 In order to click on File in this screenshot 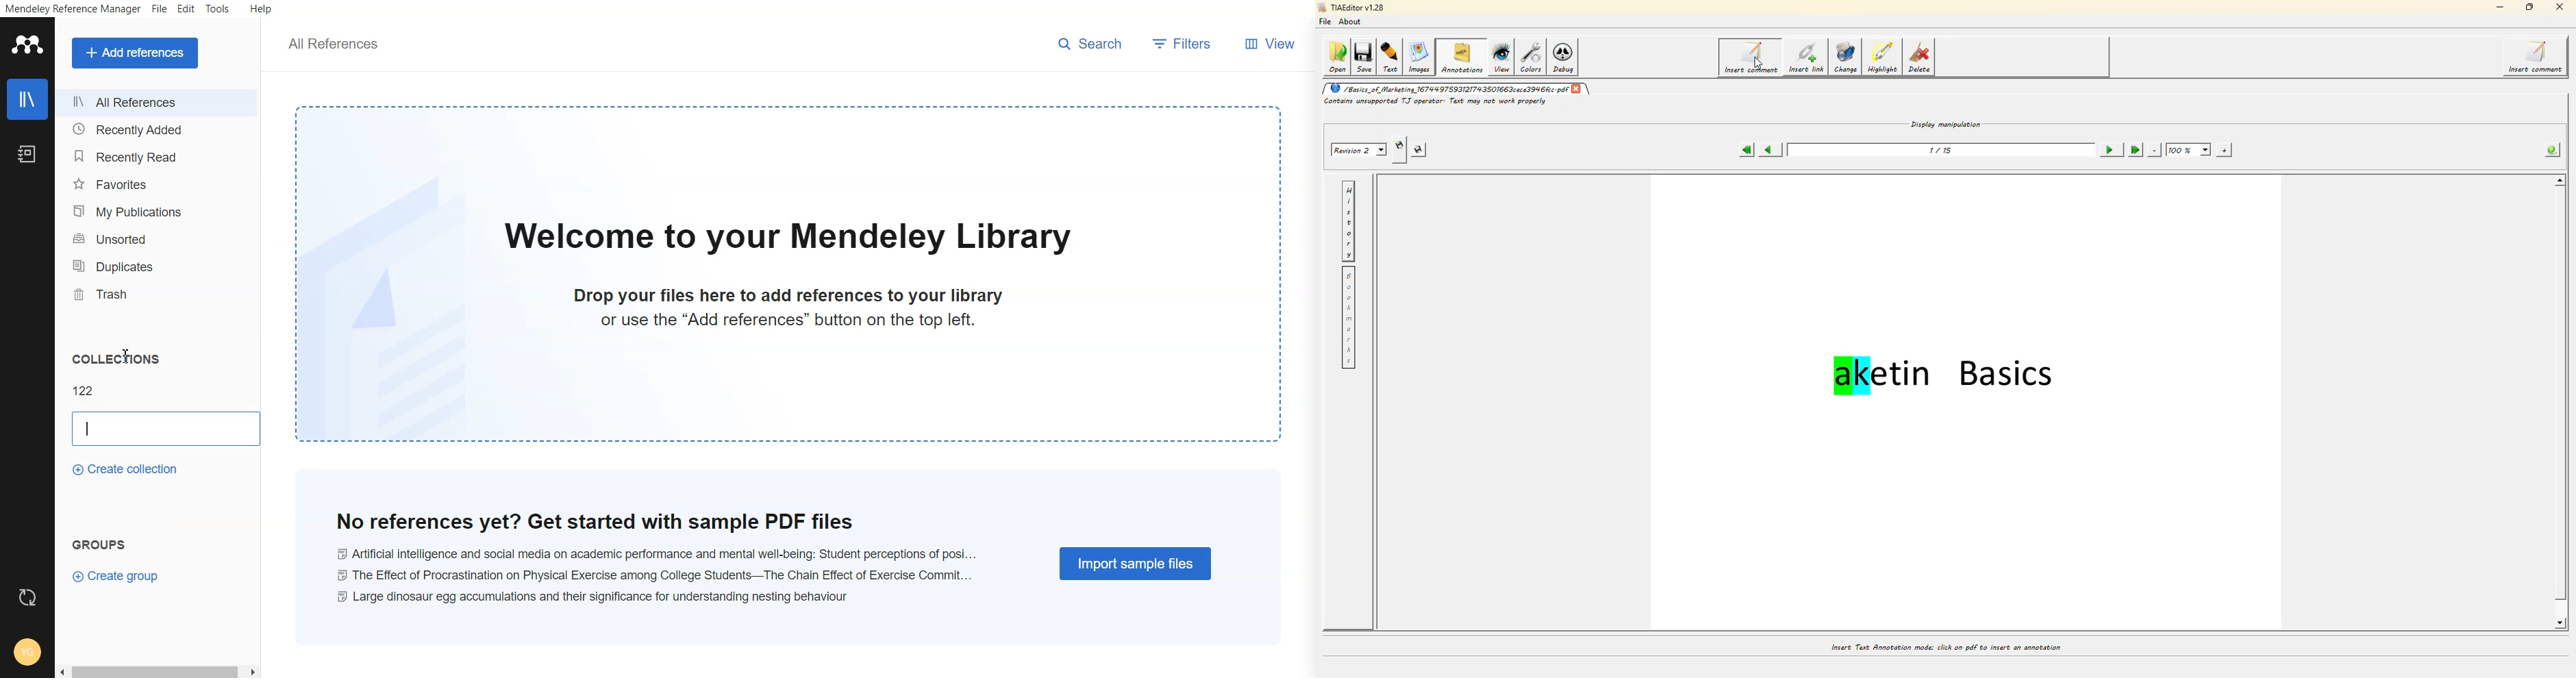, I will do `click(160, 8)`.